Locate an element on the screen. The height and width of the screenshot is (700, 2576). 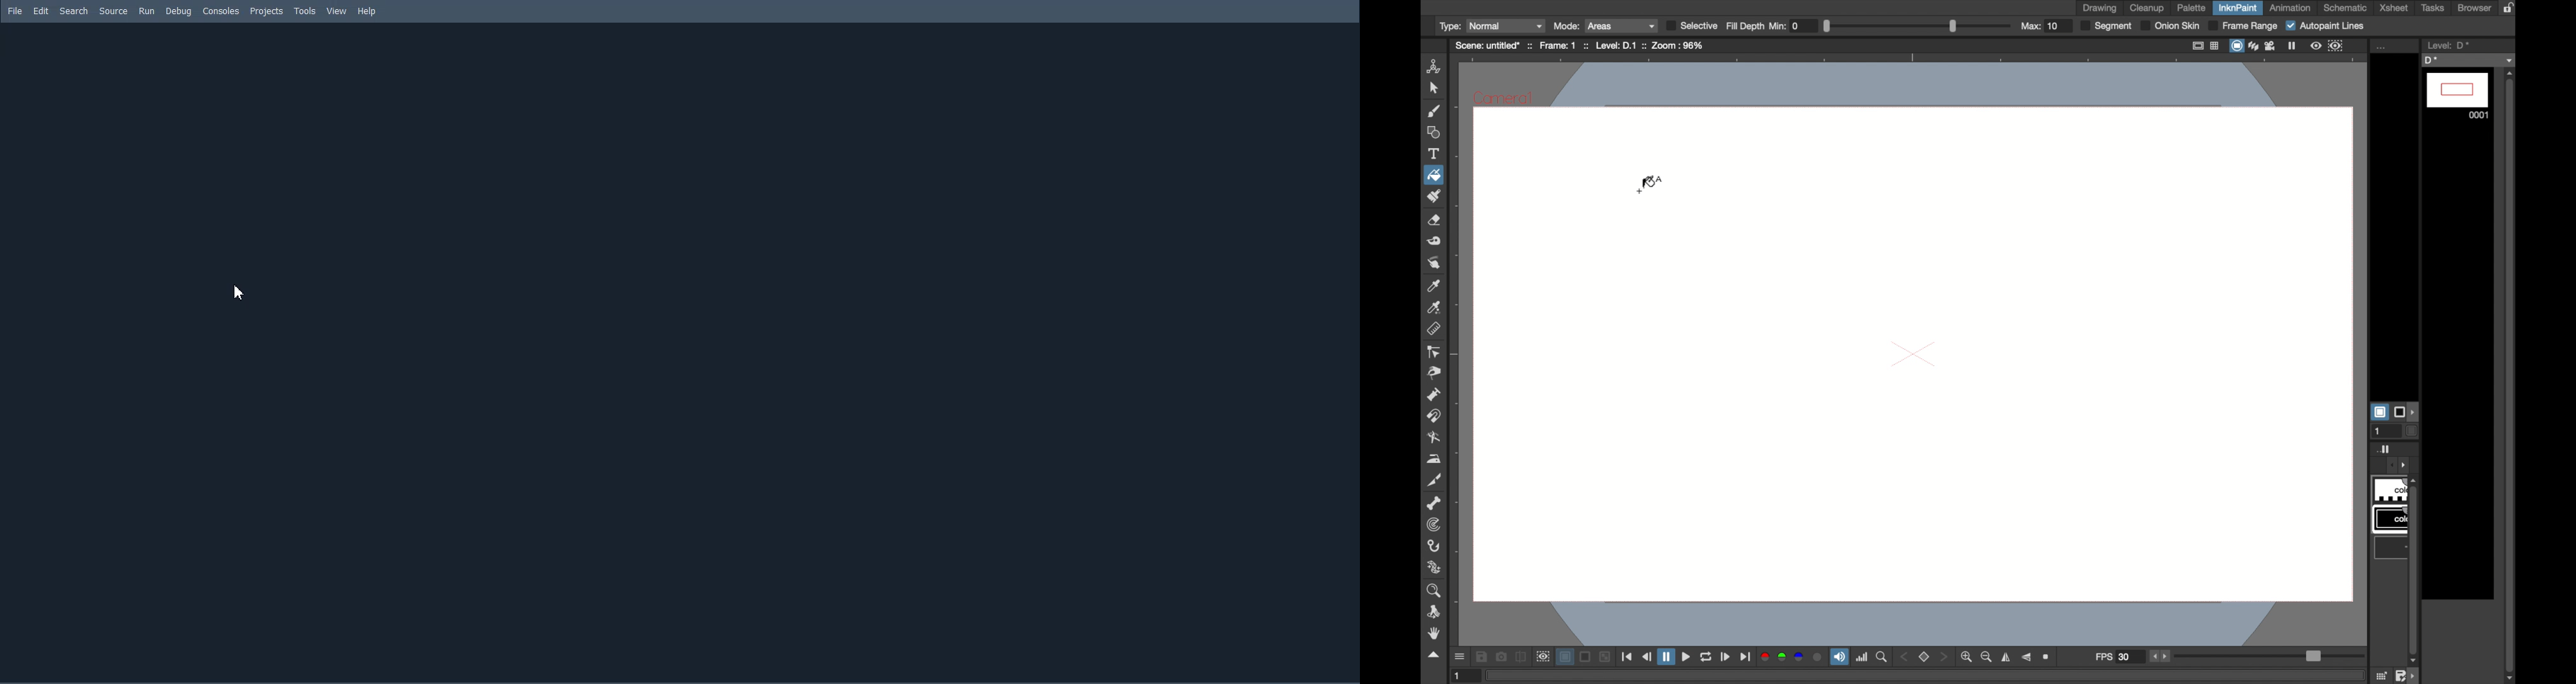
last frame is located at coordinates (1745, 657).